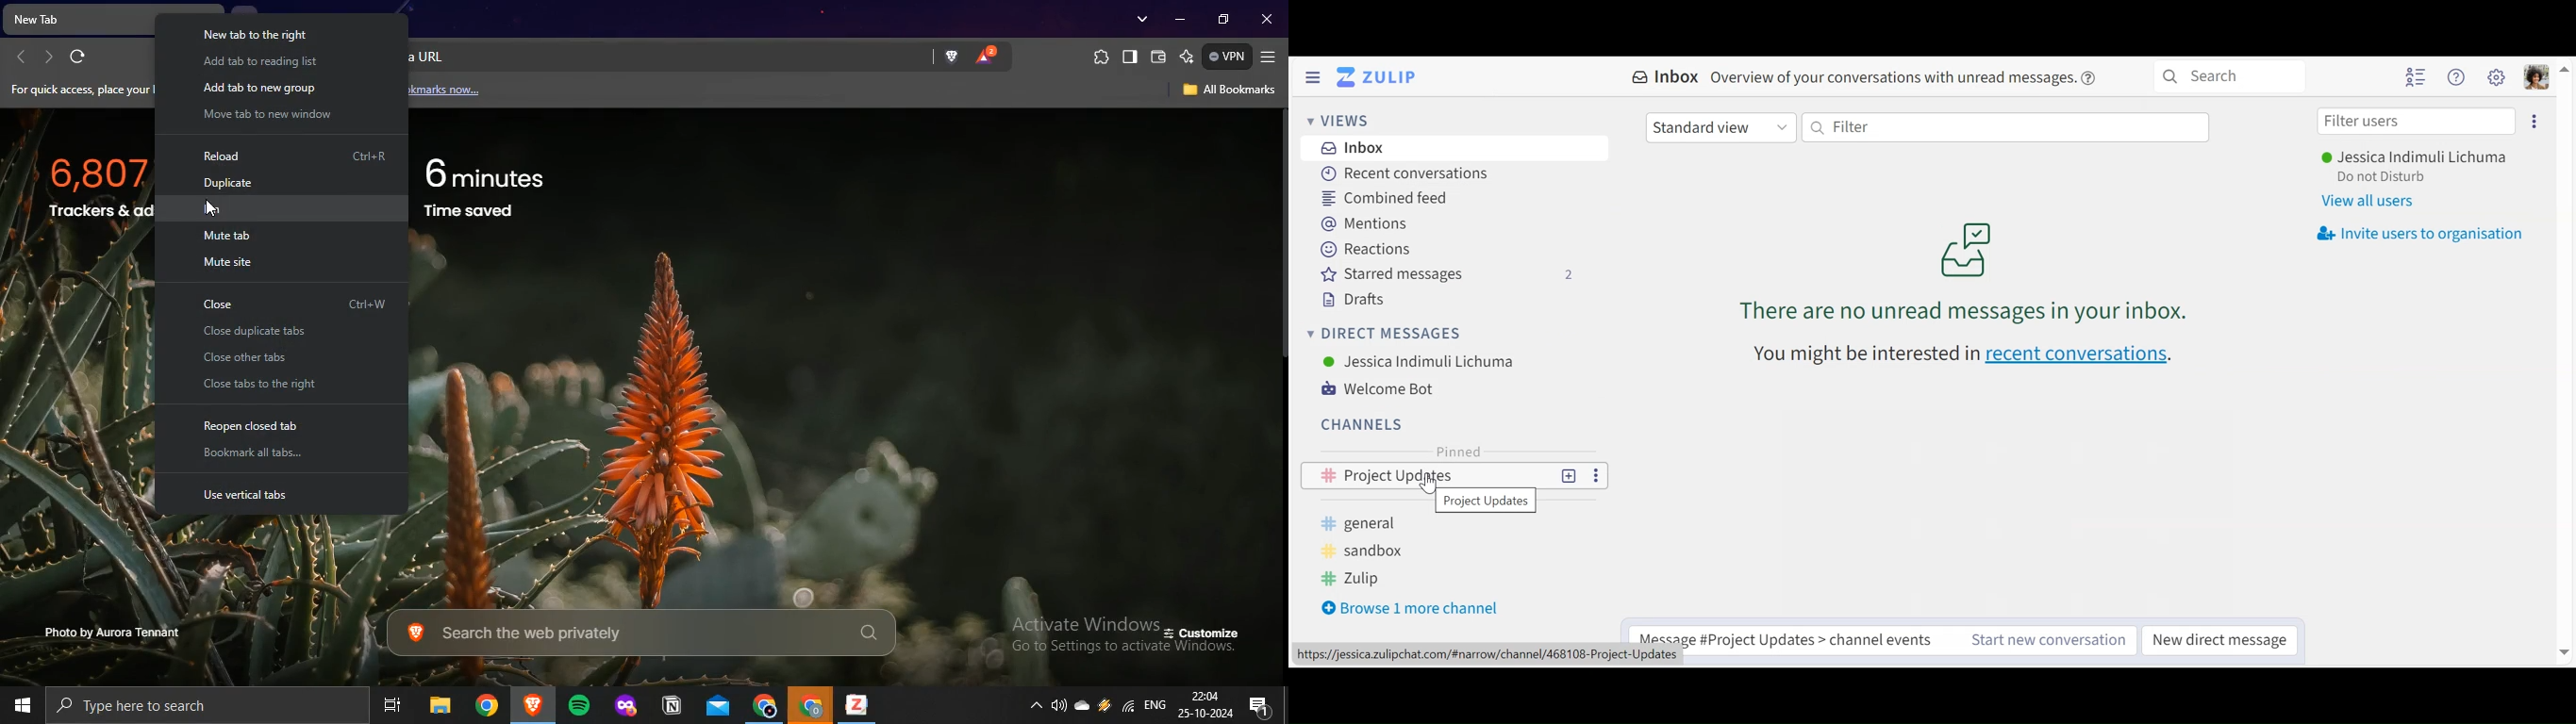 This screenshot has height=728, width=2576. I want to click on Channel, so click(1455, 475).